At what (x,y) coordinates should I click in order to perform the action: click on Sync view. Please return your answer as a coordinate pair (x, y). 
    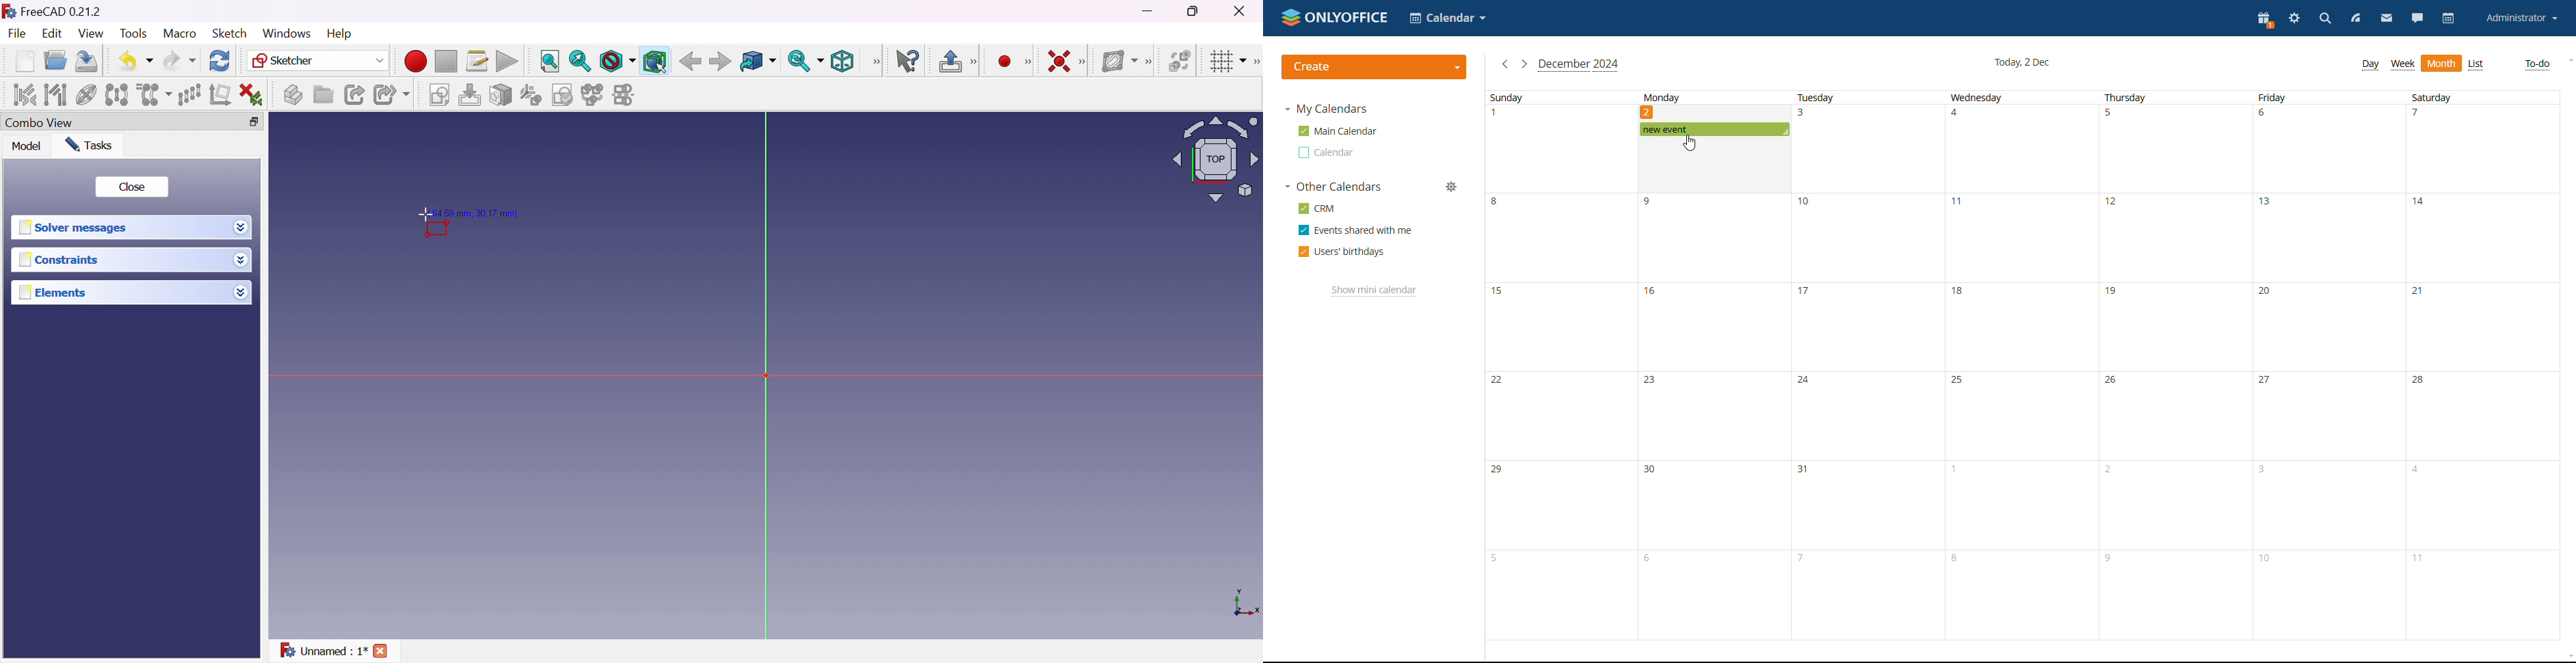
    Looking at the image, I should click on (805, 62).